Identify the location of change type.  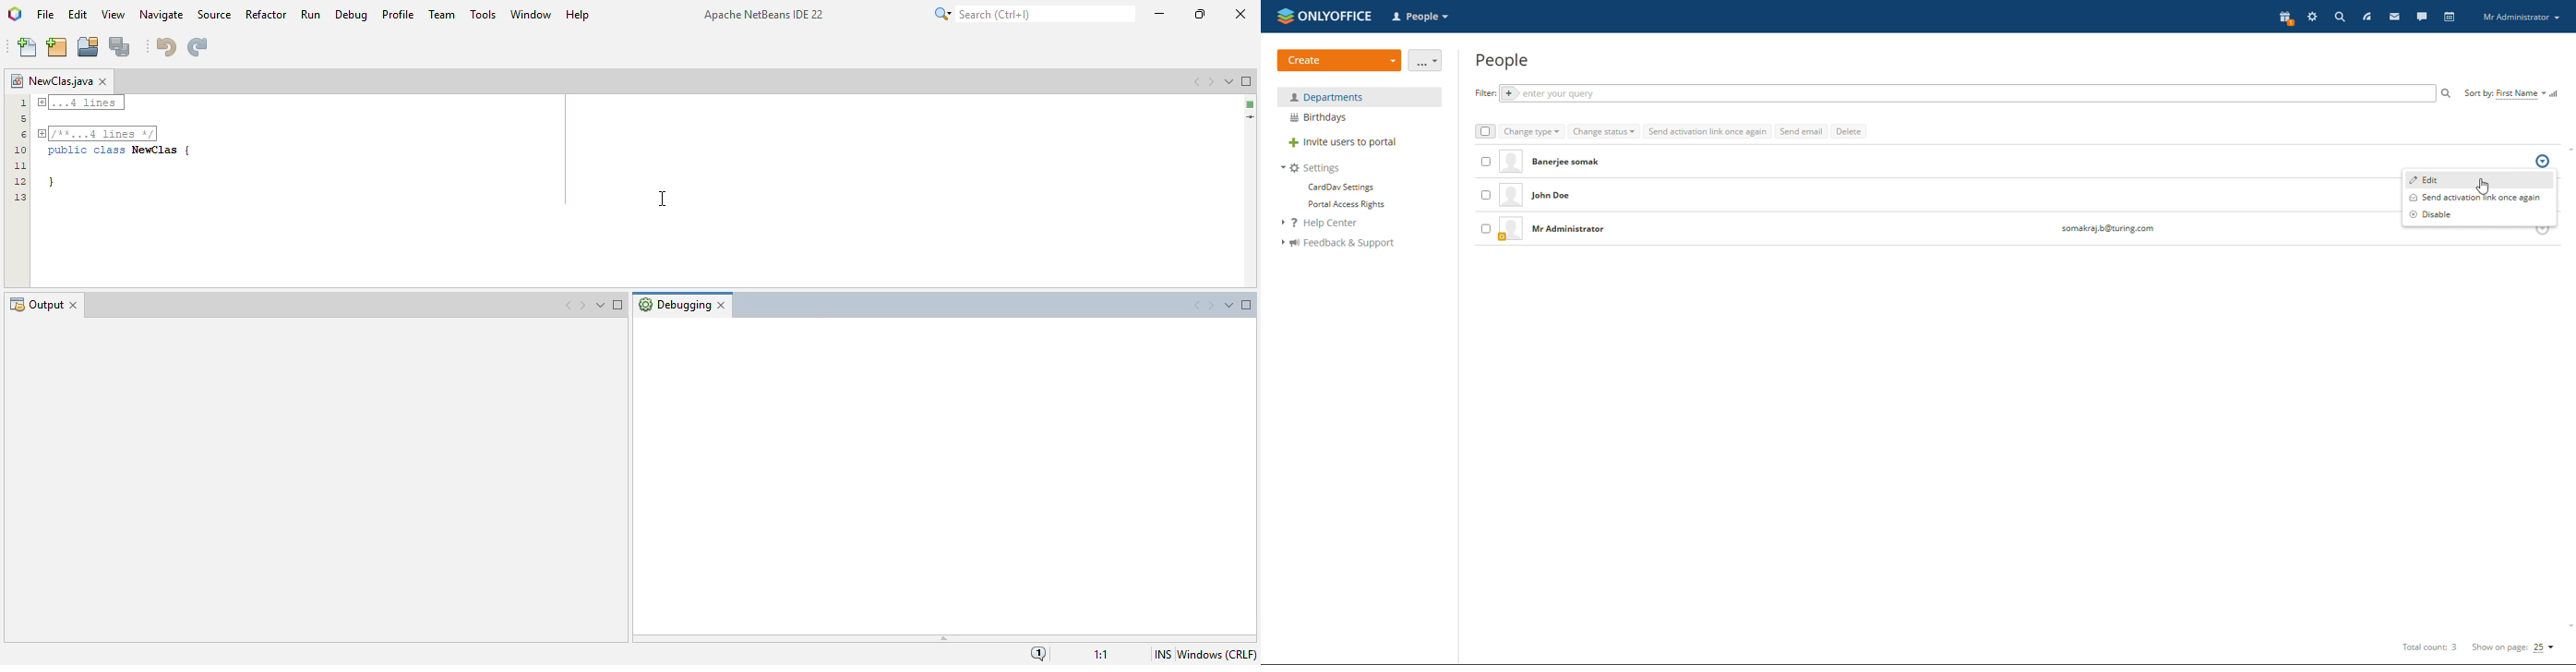
(1532, 132).